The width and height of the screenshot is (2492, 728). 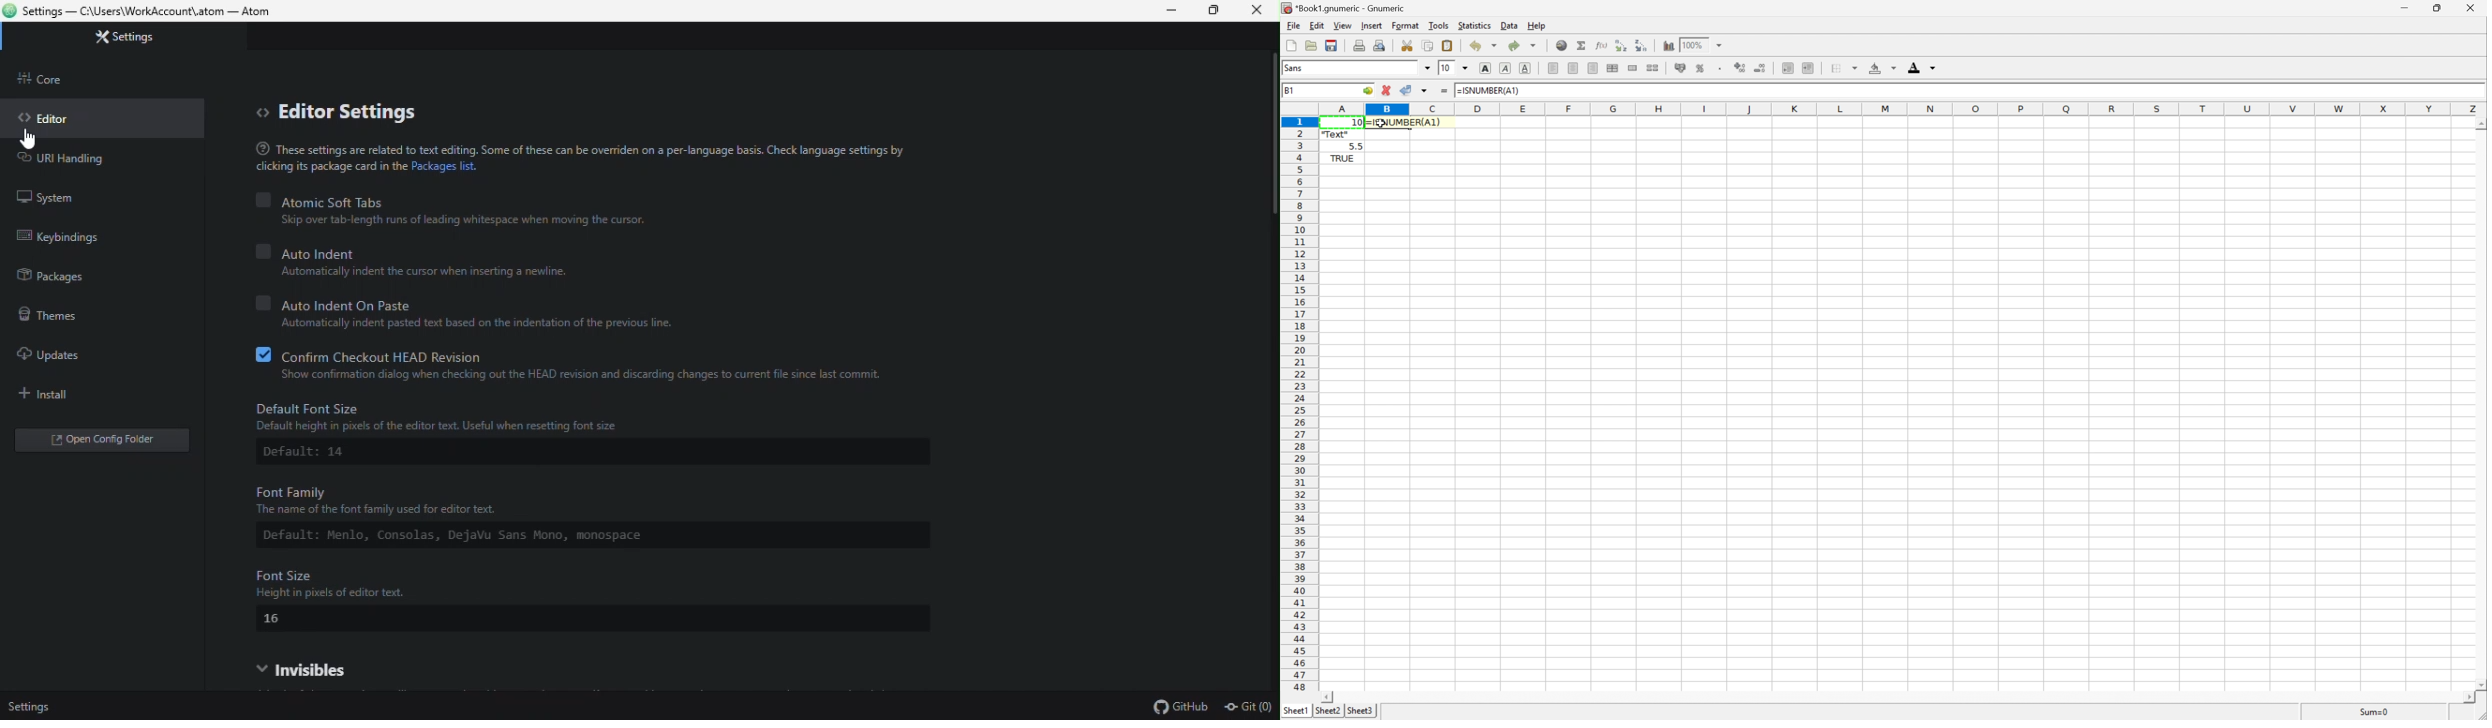 What do you see at coordinates (1425, 67) in the screenshot?
I see `Drop Down` at bounding box center [1425, 67].